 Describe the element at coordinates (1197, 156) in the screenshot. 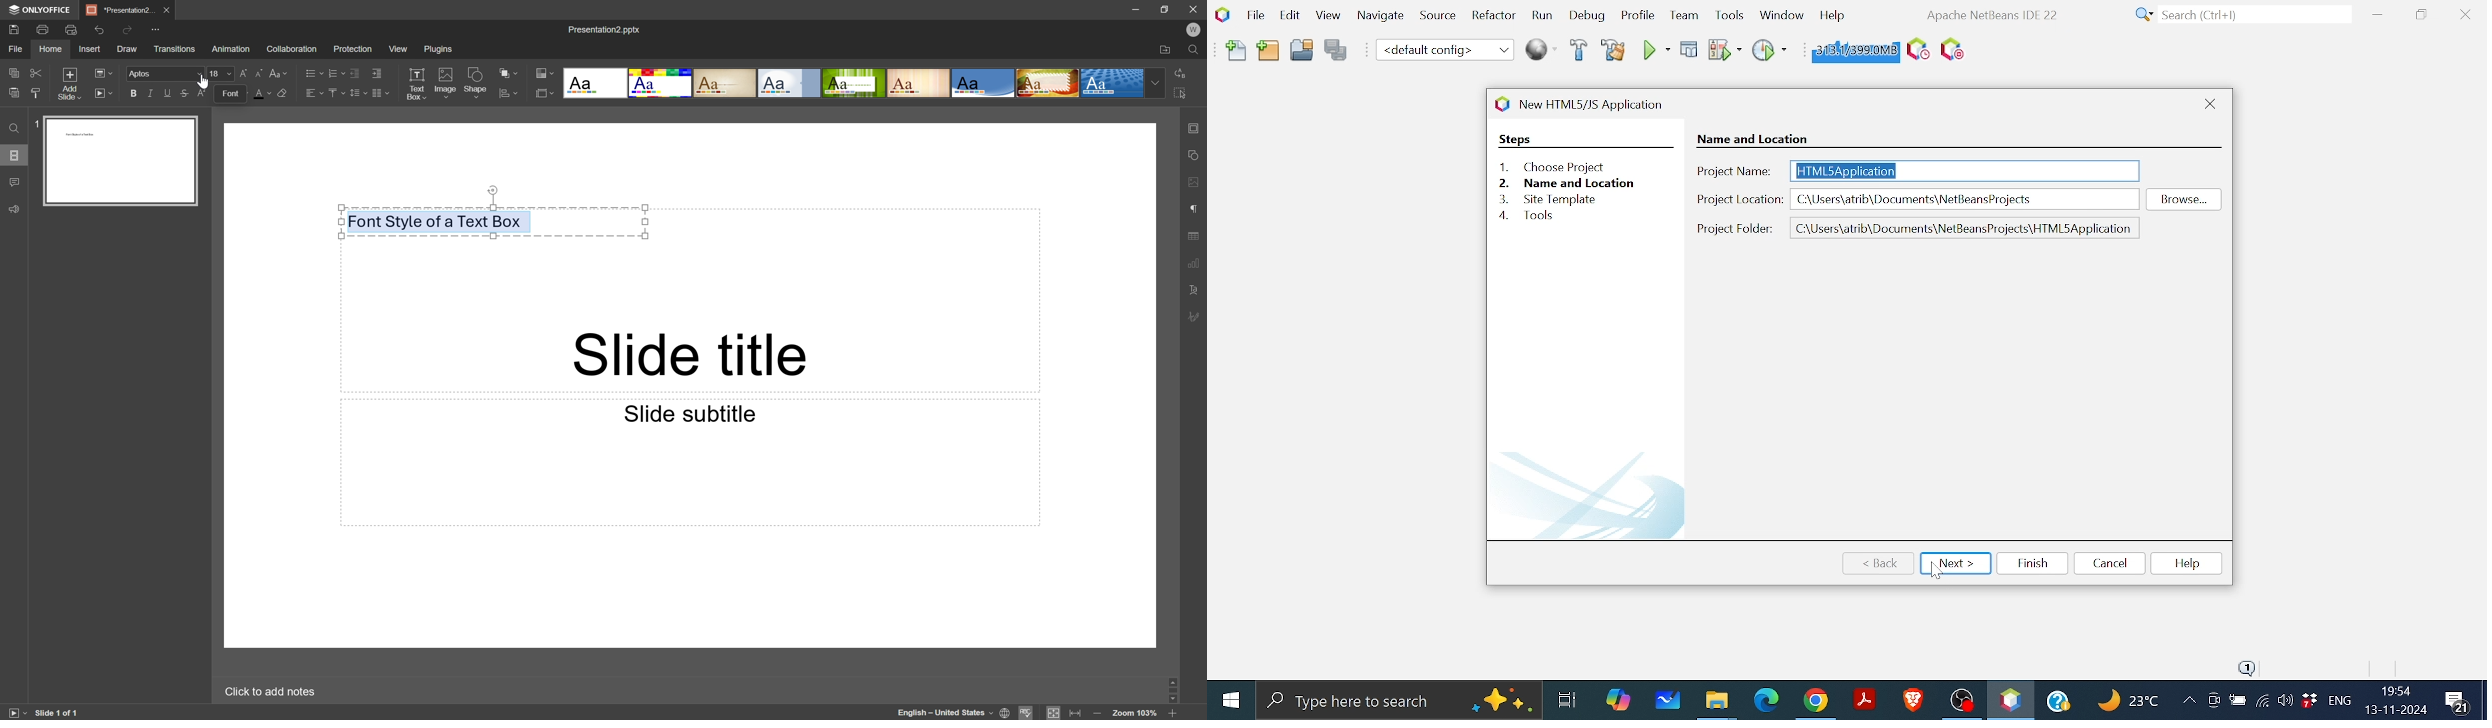

I see `Shape settings` at that location.